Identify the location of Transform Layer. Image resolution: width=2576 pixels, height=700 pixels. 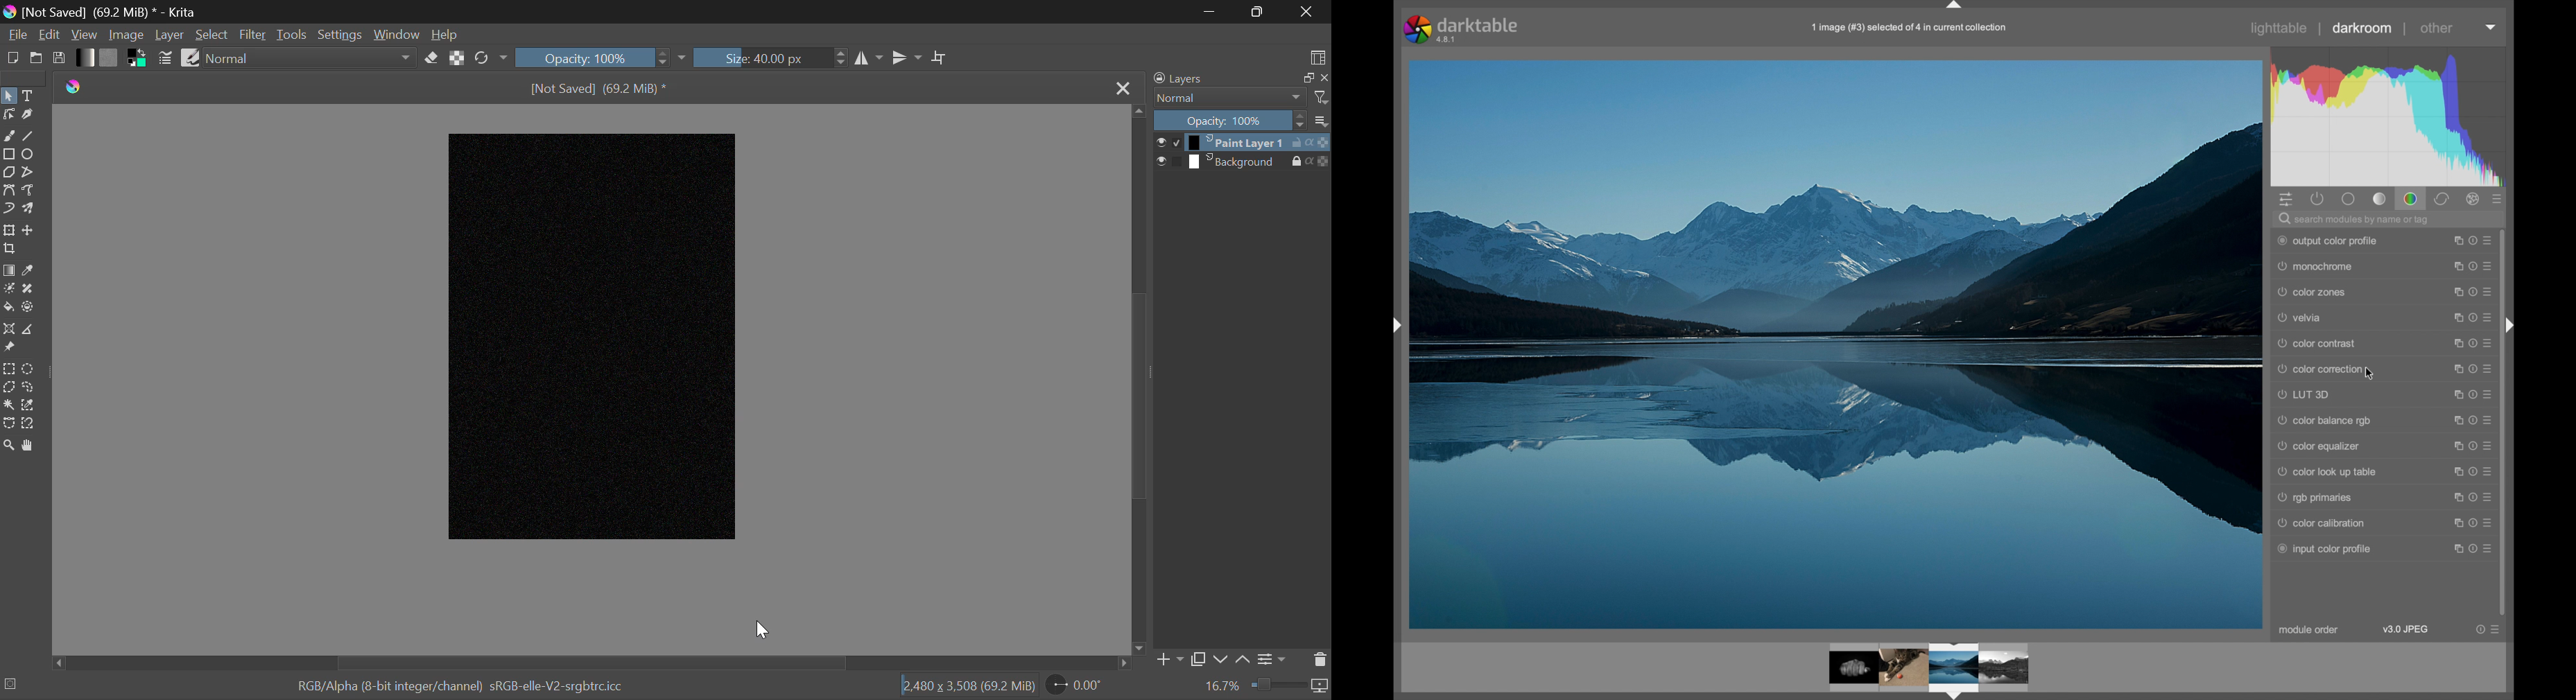
(9, 229).